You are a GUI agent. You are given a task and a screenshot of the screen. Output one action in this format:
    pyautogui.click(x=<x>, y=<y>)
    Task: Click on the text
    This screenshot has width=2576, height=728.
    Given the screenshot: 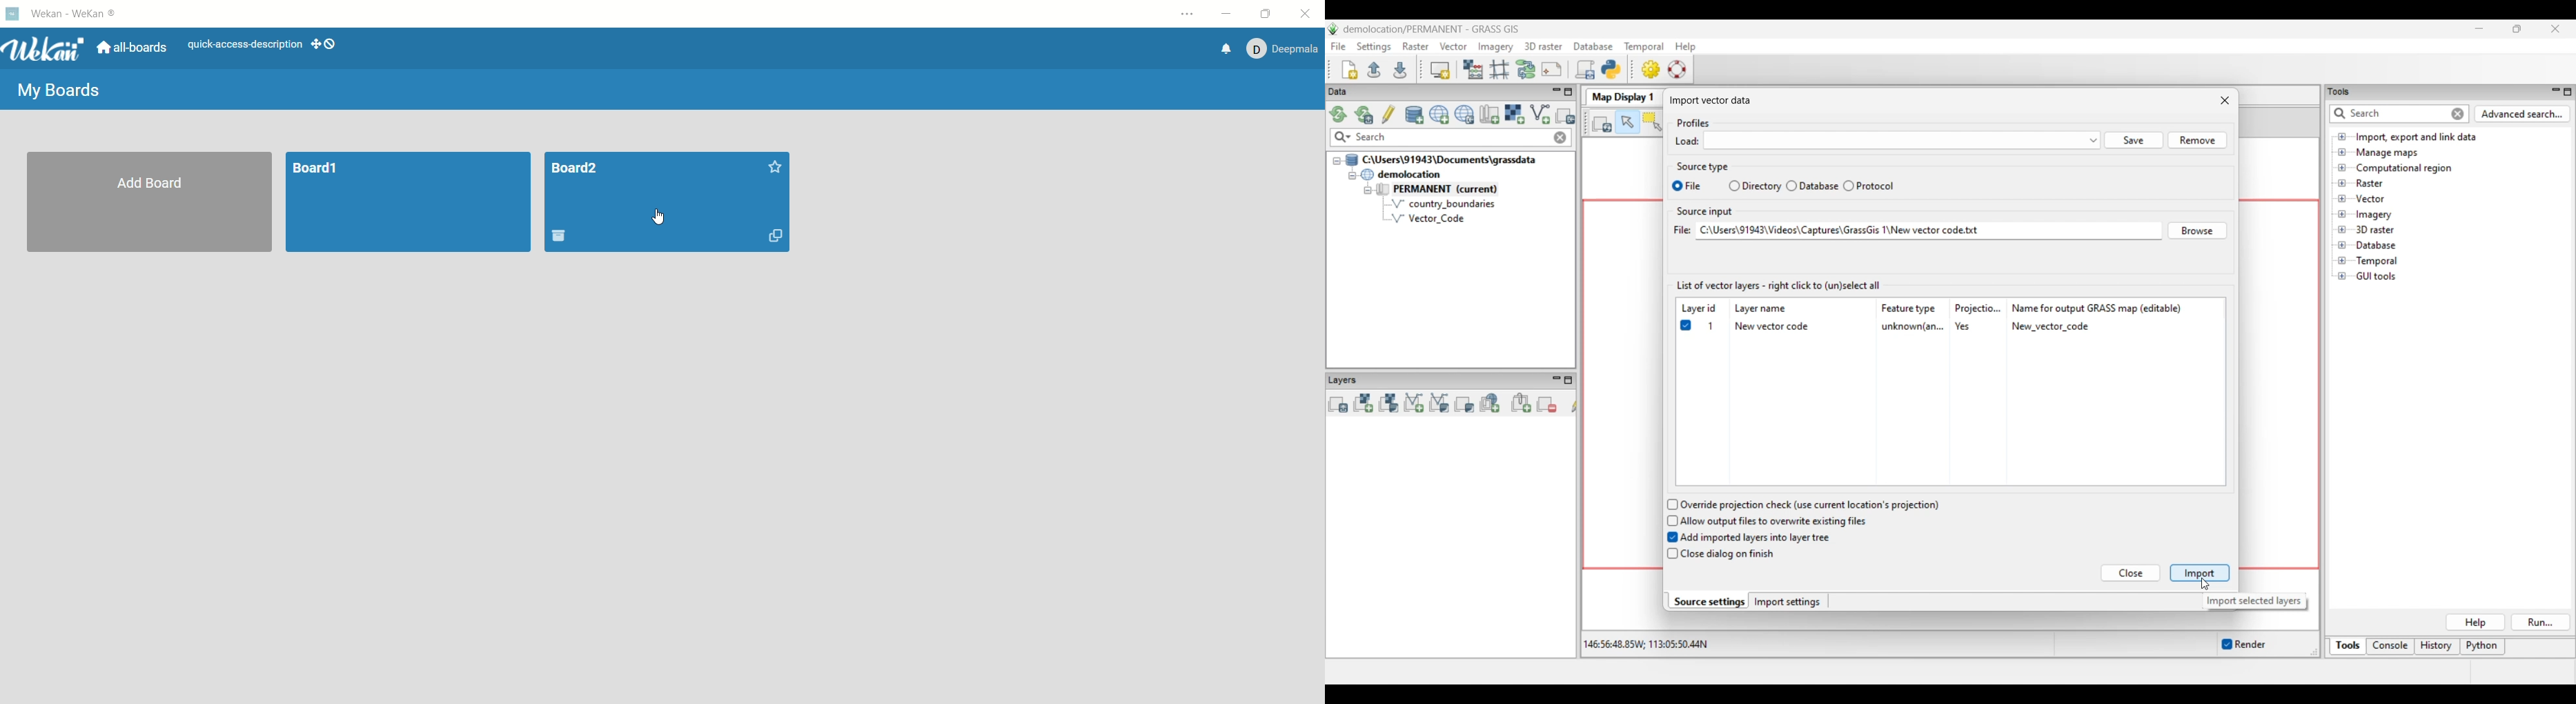 What is the action you would take?
    pyautogui.click(x=239, y=42)
    